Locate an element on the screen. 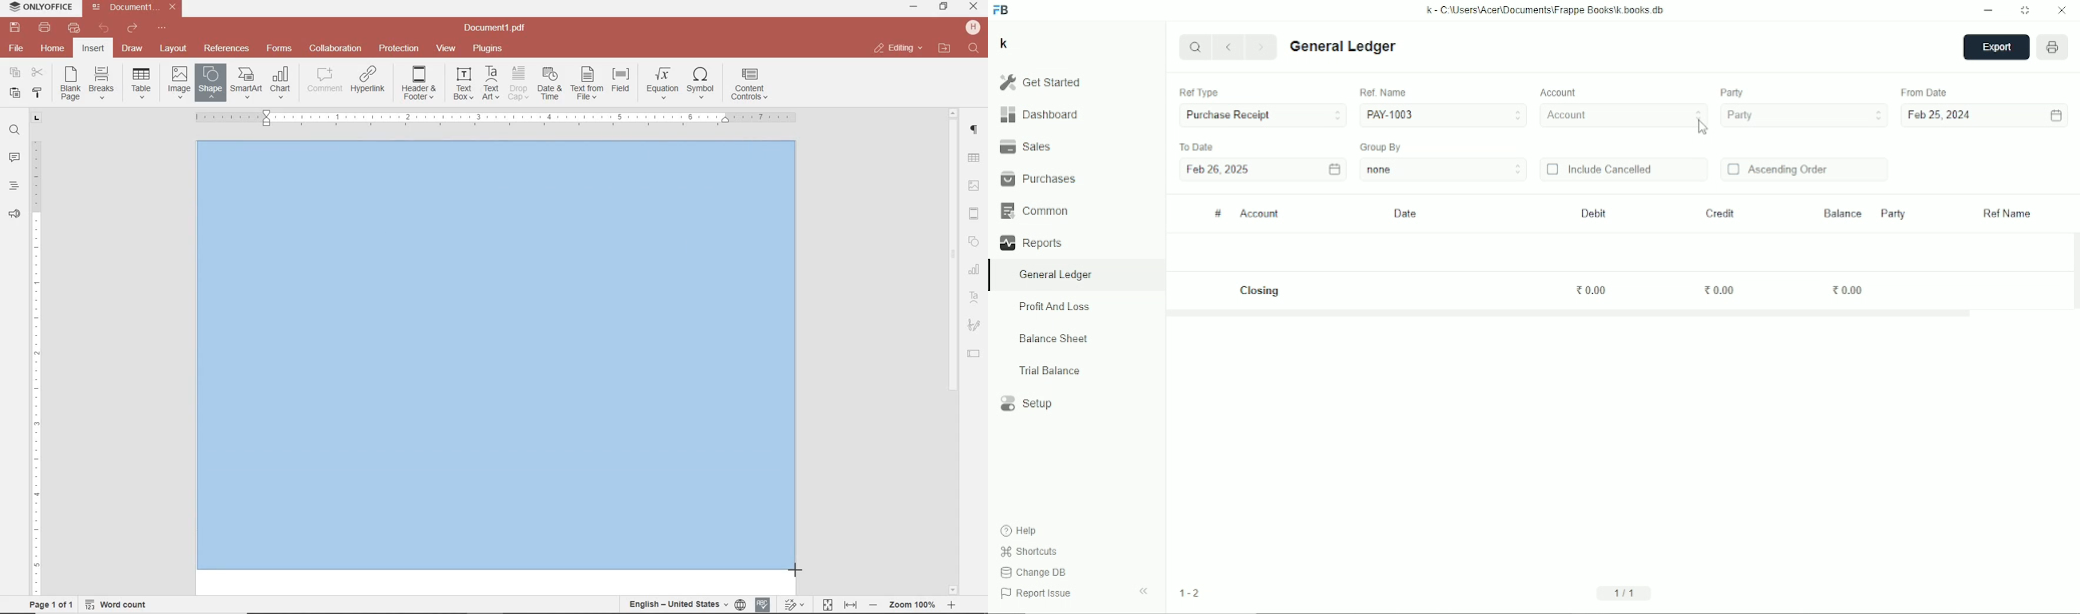 This screenshot has width=2100, height=616. Change DB is located at coordinates (1034, 572).